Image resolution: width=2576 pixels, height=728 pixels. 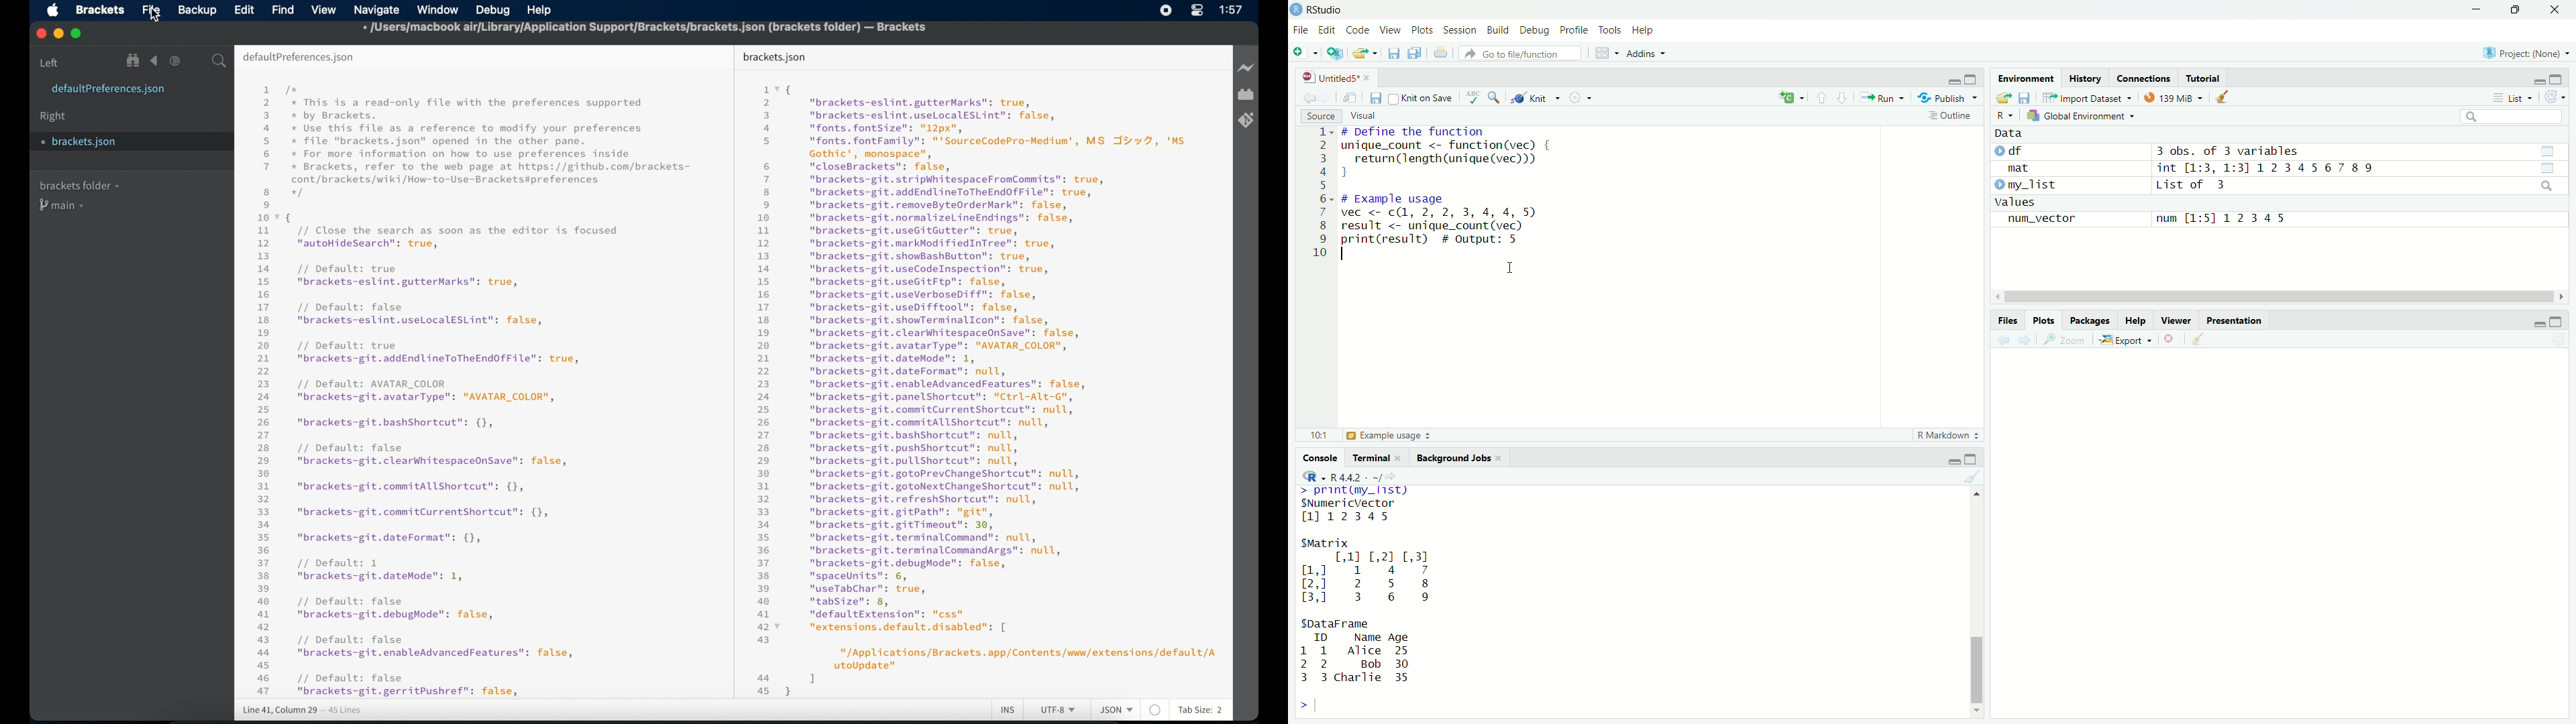 What do you see at coordinates (1116, 711) in the screenshot?
I see `json` at bounding box center [1116, 711].